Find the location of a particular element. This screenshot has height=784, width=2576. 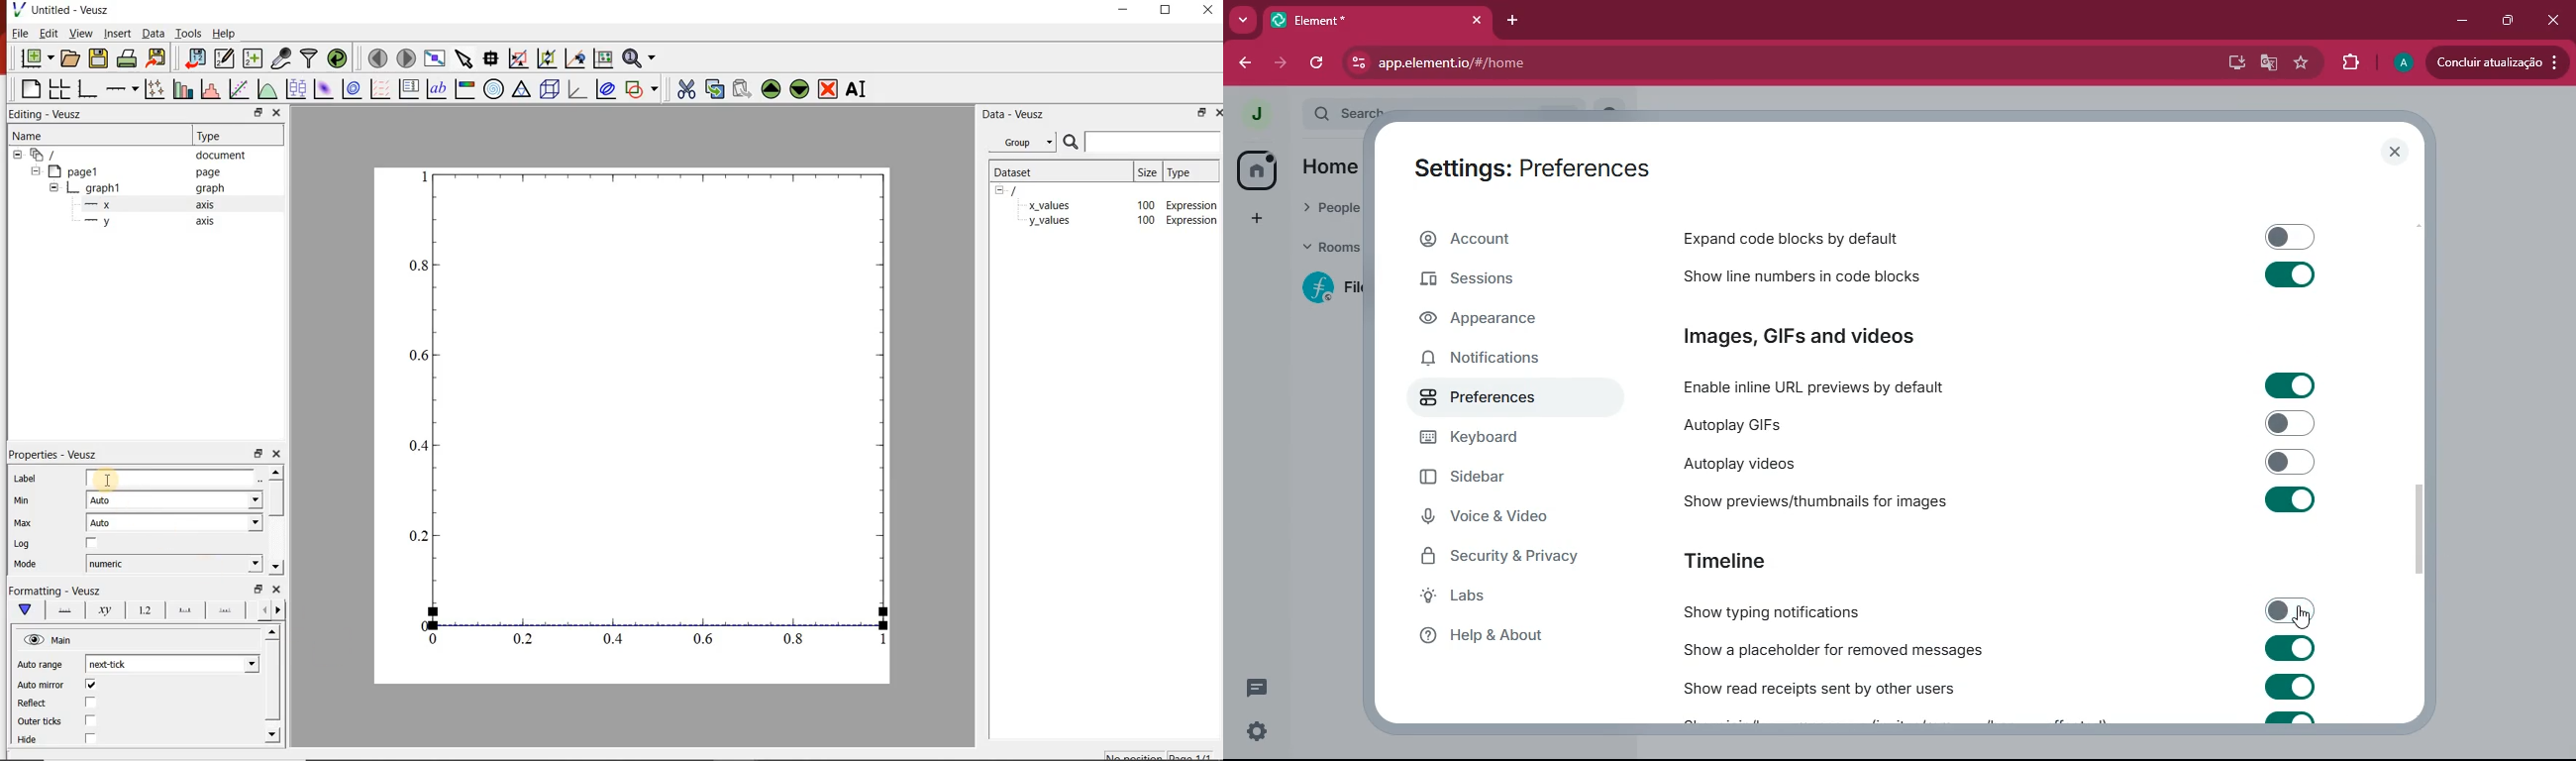

threads is located at coordinates (1259, 687).